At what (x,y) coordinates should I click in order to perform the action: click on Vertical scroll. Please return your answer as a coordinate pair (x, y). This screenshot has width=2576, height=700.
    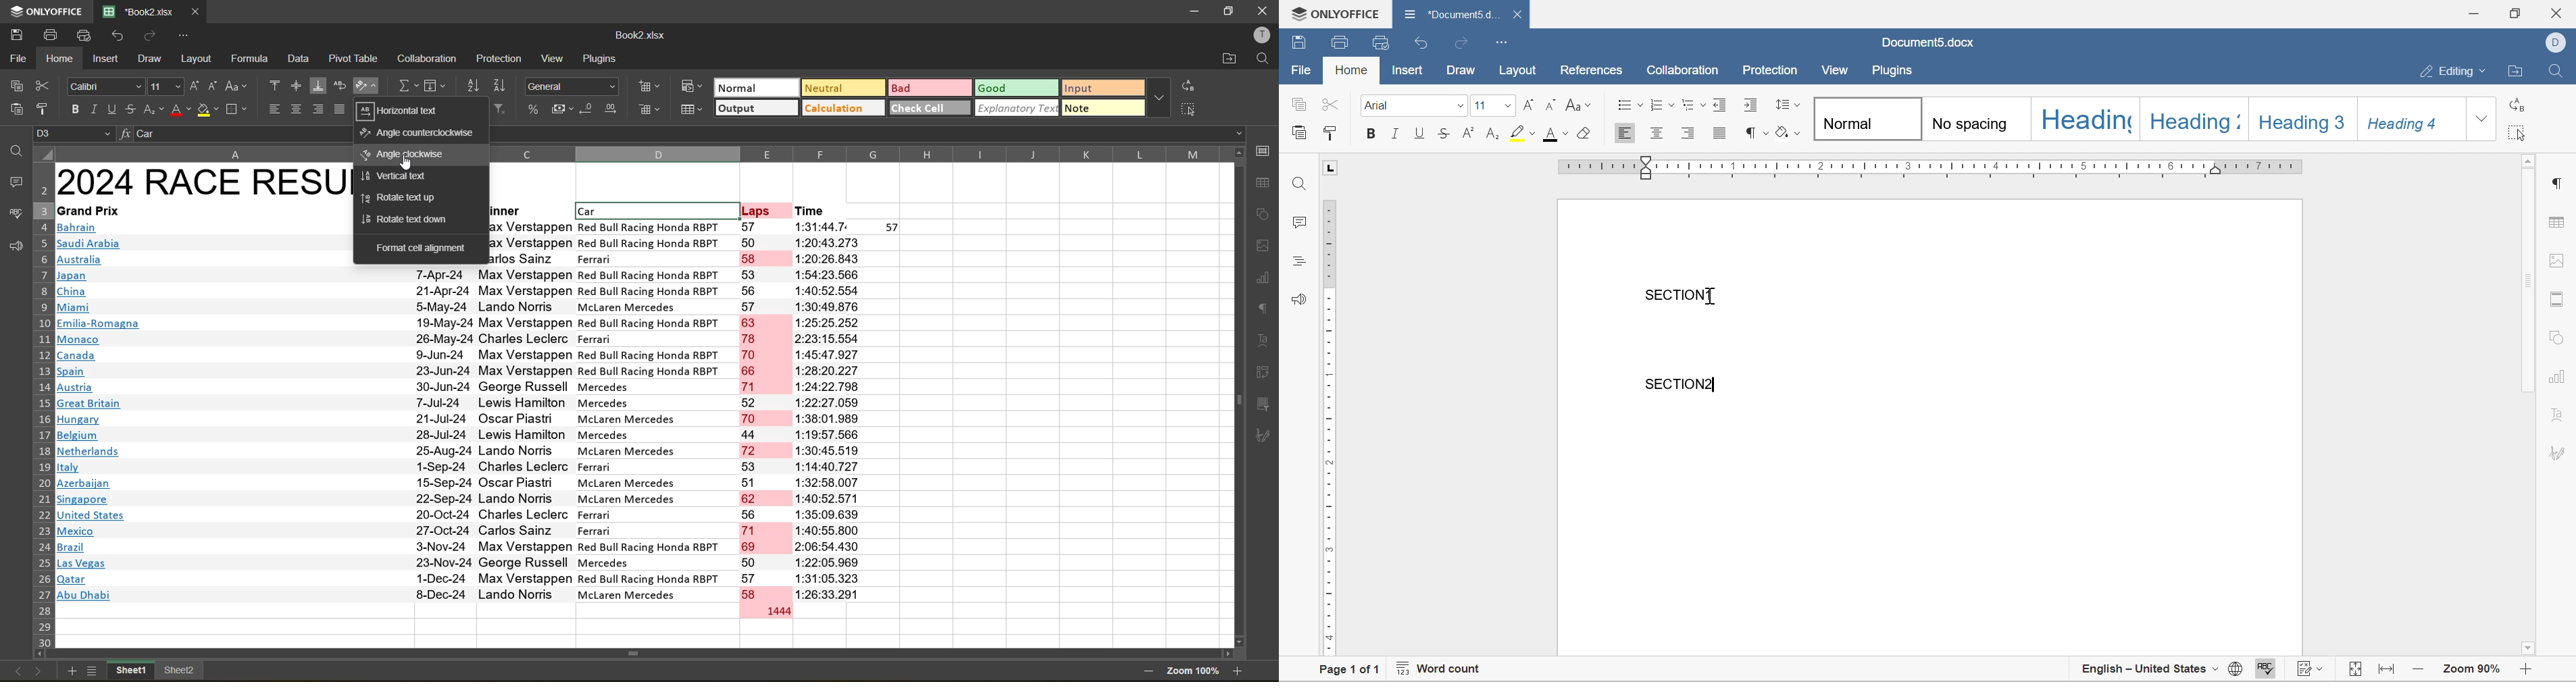
    Looking at the image, I should click on (1237, 400).